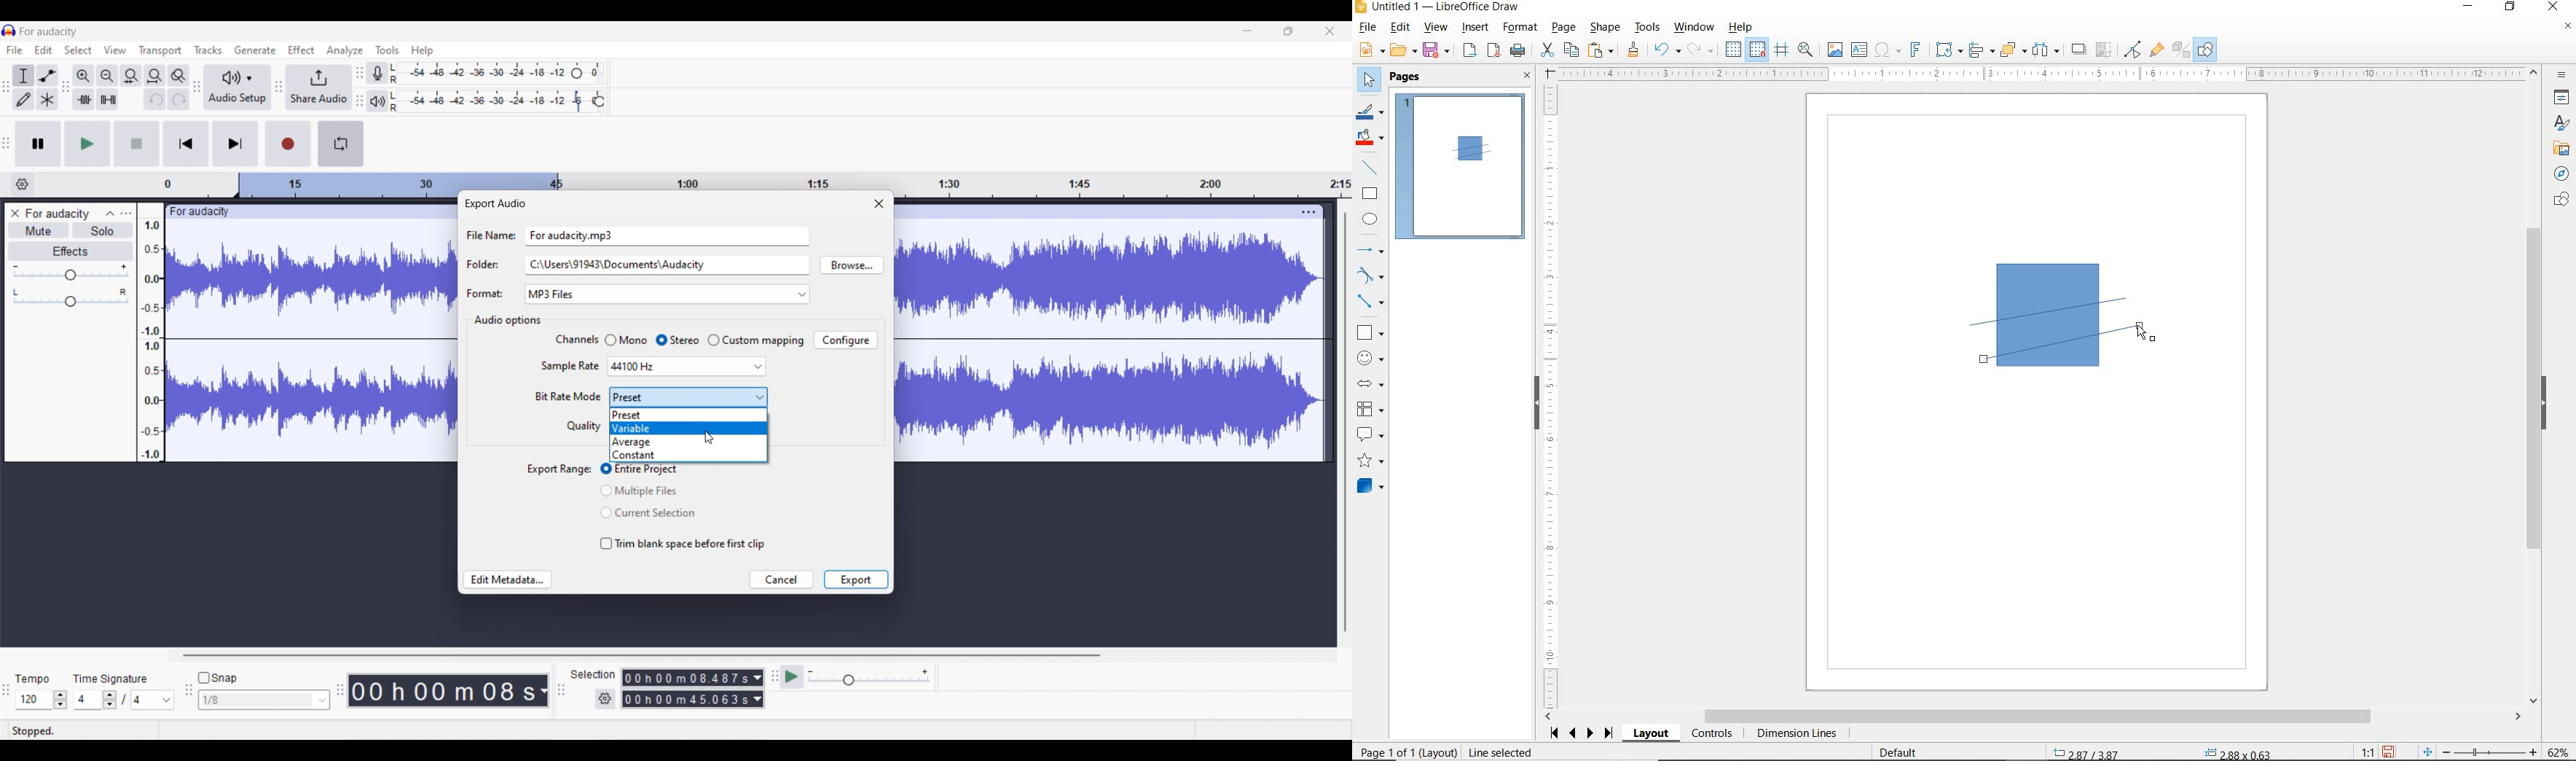 This screenshot has width=2576, height=784. I want to click on Selection tool, so click(23, 77).